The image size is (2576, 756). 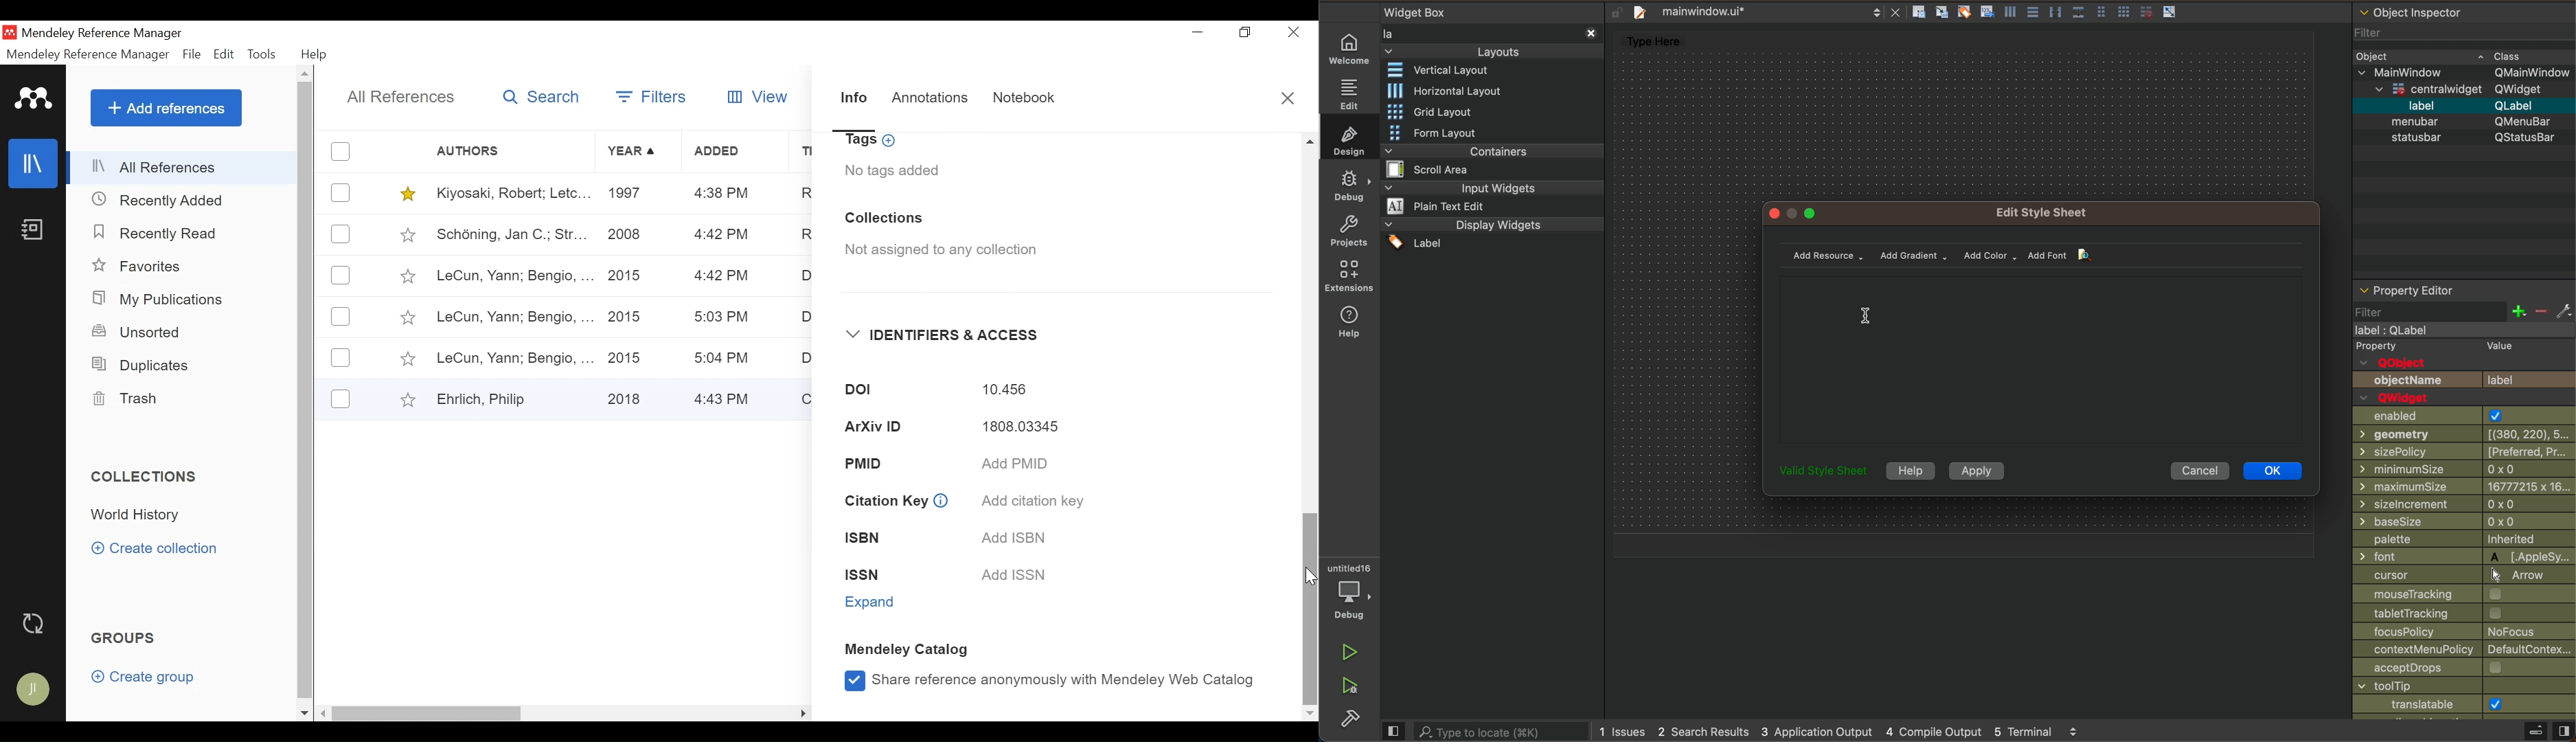 I want to click on size, so click(x=2465, y=505).